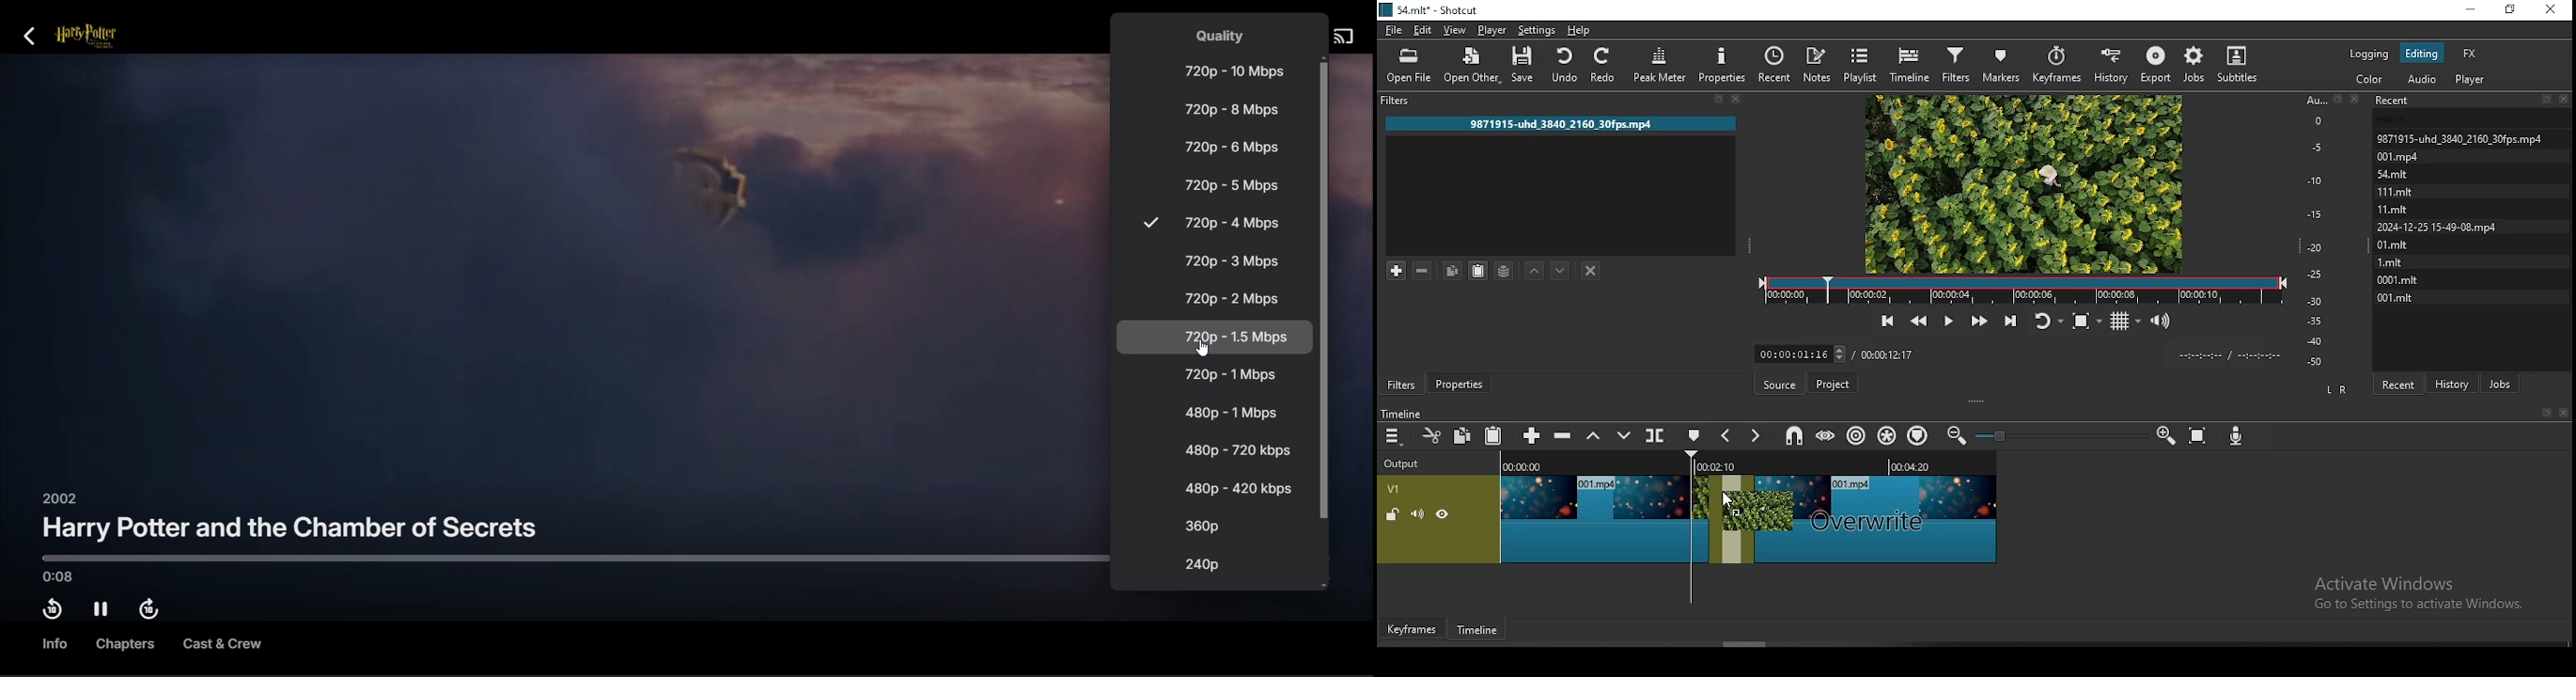 Image resolution: width=2576 pixels, height=700 pixels. Describe the element at coordinates (1532, 435) in the screenshot. I see `append` at that location.